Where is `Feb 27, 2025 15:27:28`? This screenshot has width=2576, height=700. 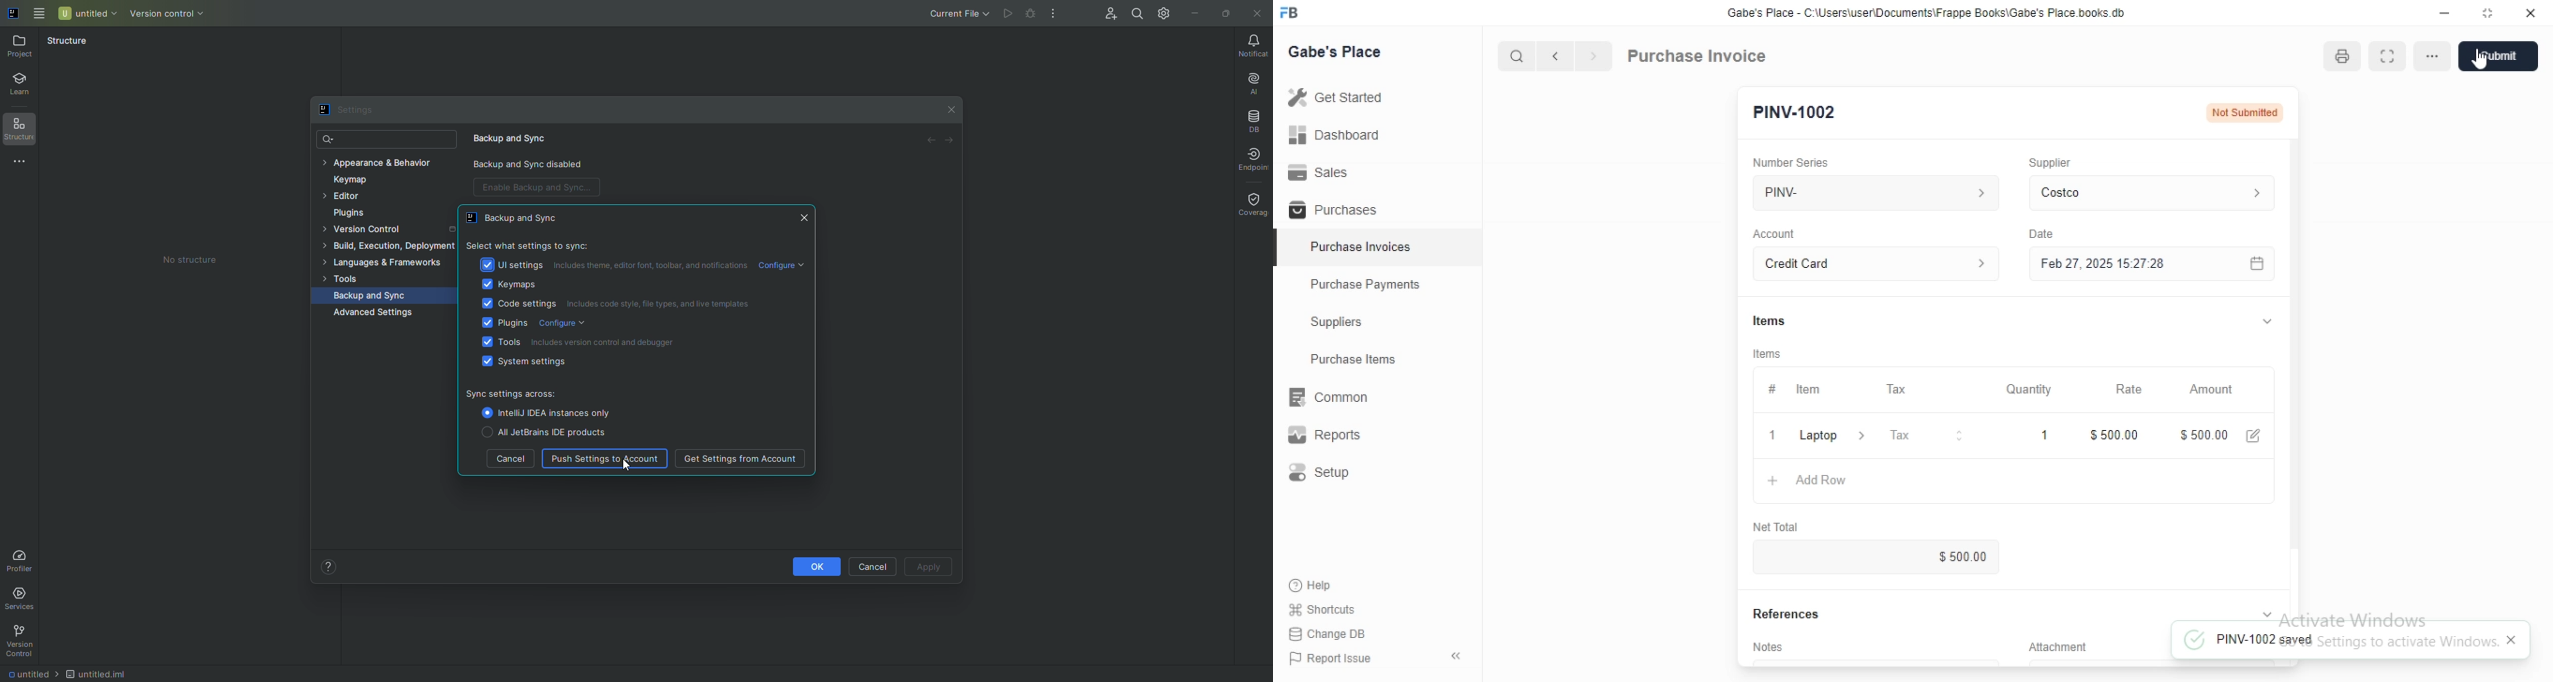
Feb 27, 2025 15:27:28 is located at coordinates (2152, 263).